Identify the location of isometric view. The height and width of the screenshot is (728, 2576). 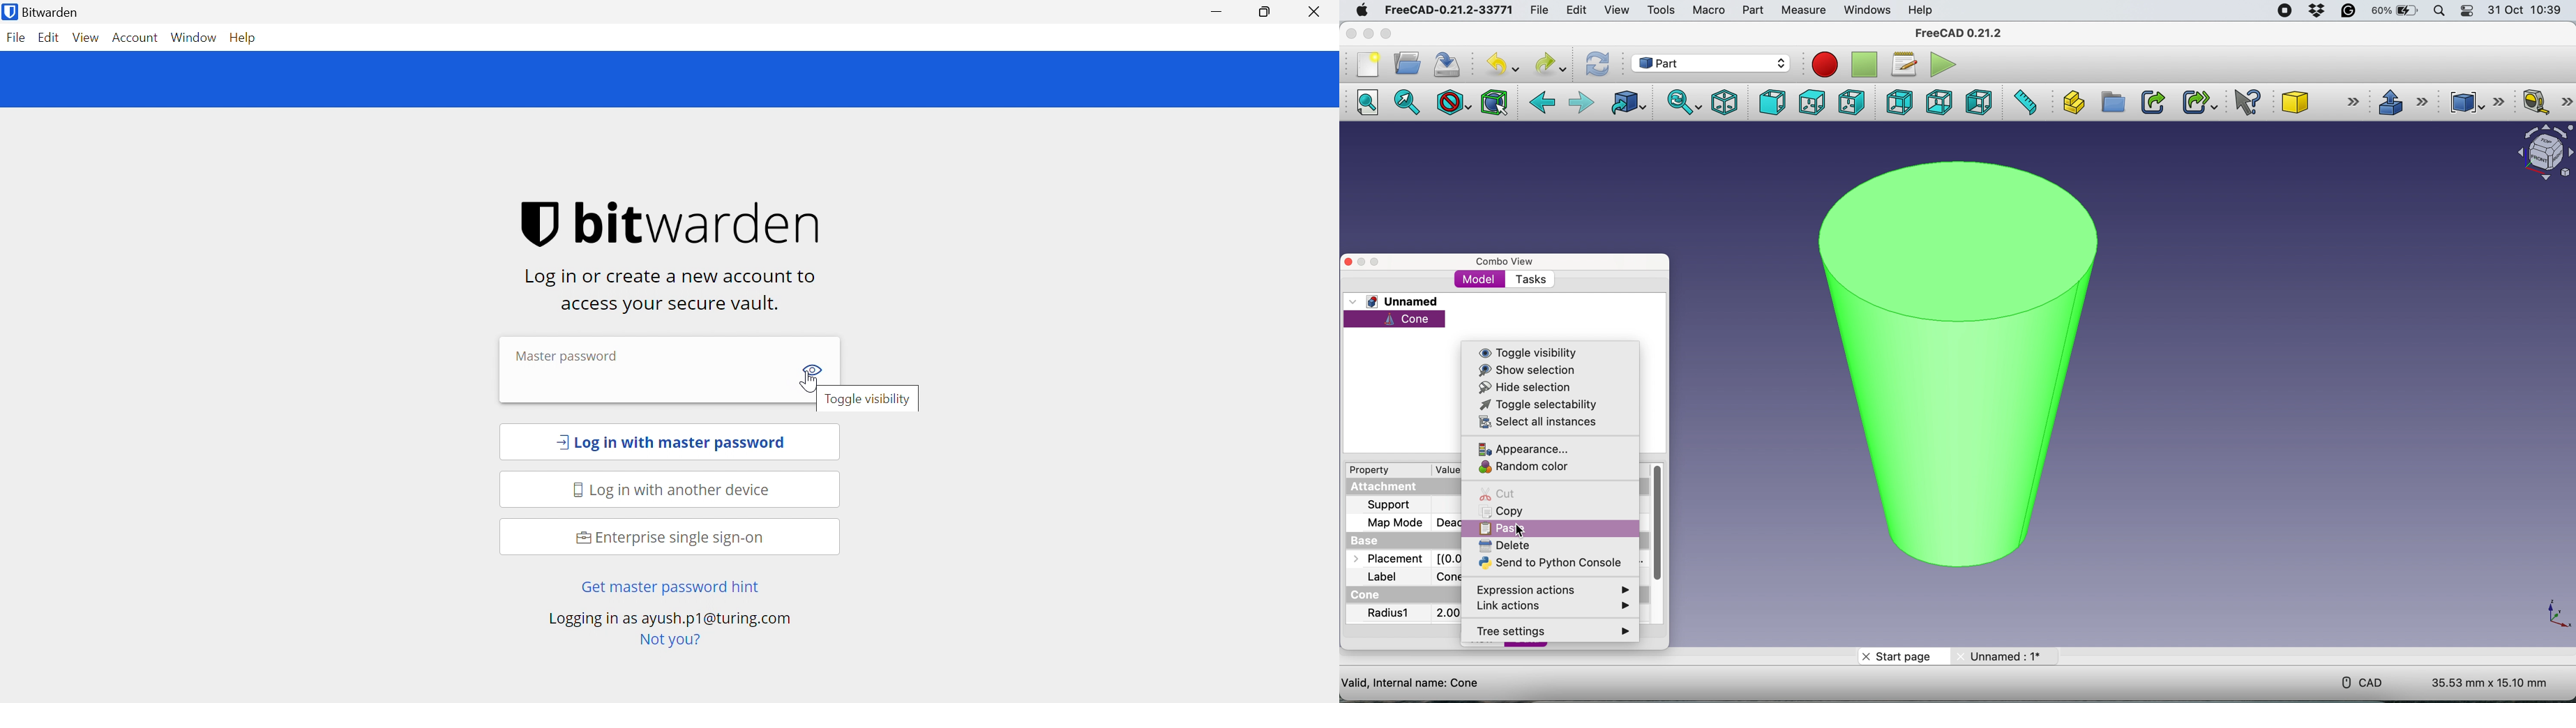
(1725, 101).